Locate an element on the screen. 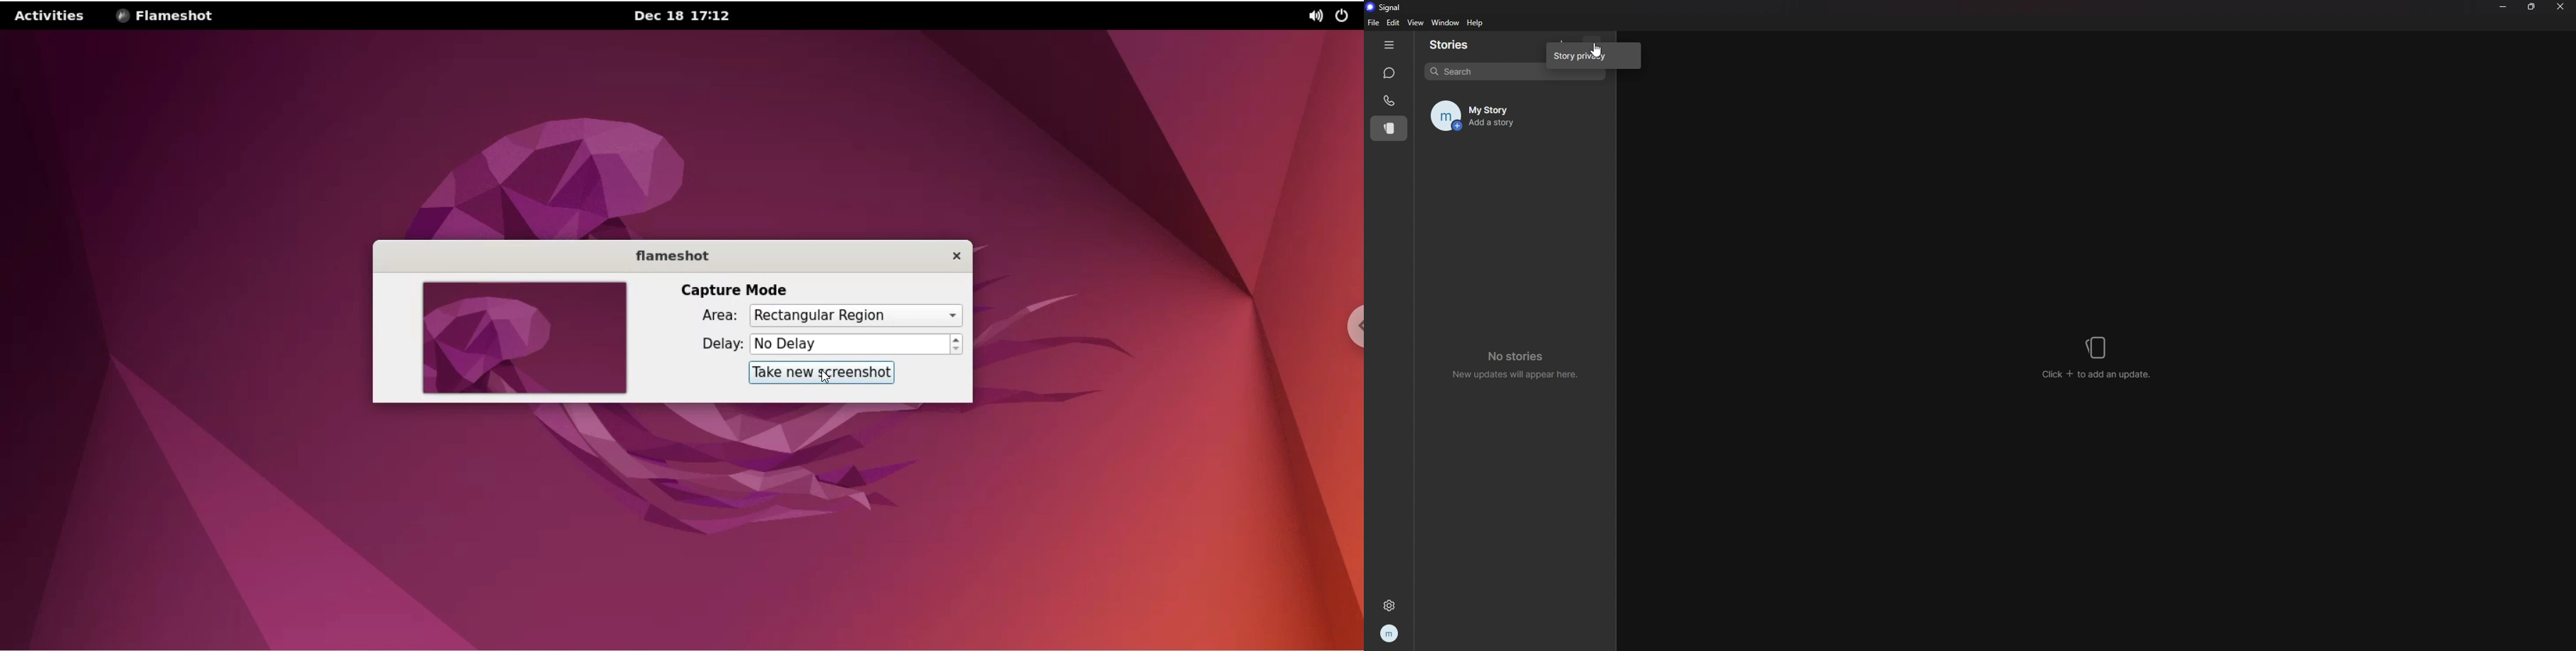 The width and height of the screenshot is (2576, 672). hide tab is located at coordinates (1389, 45).